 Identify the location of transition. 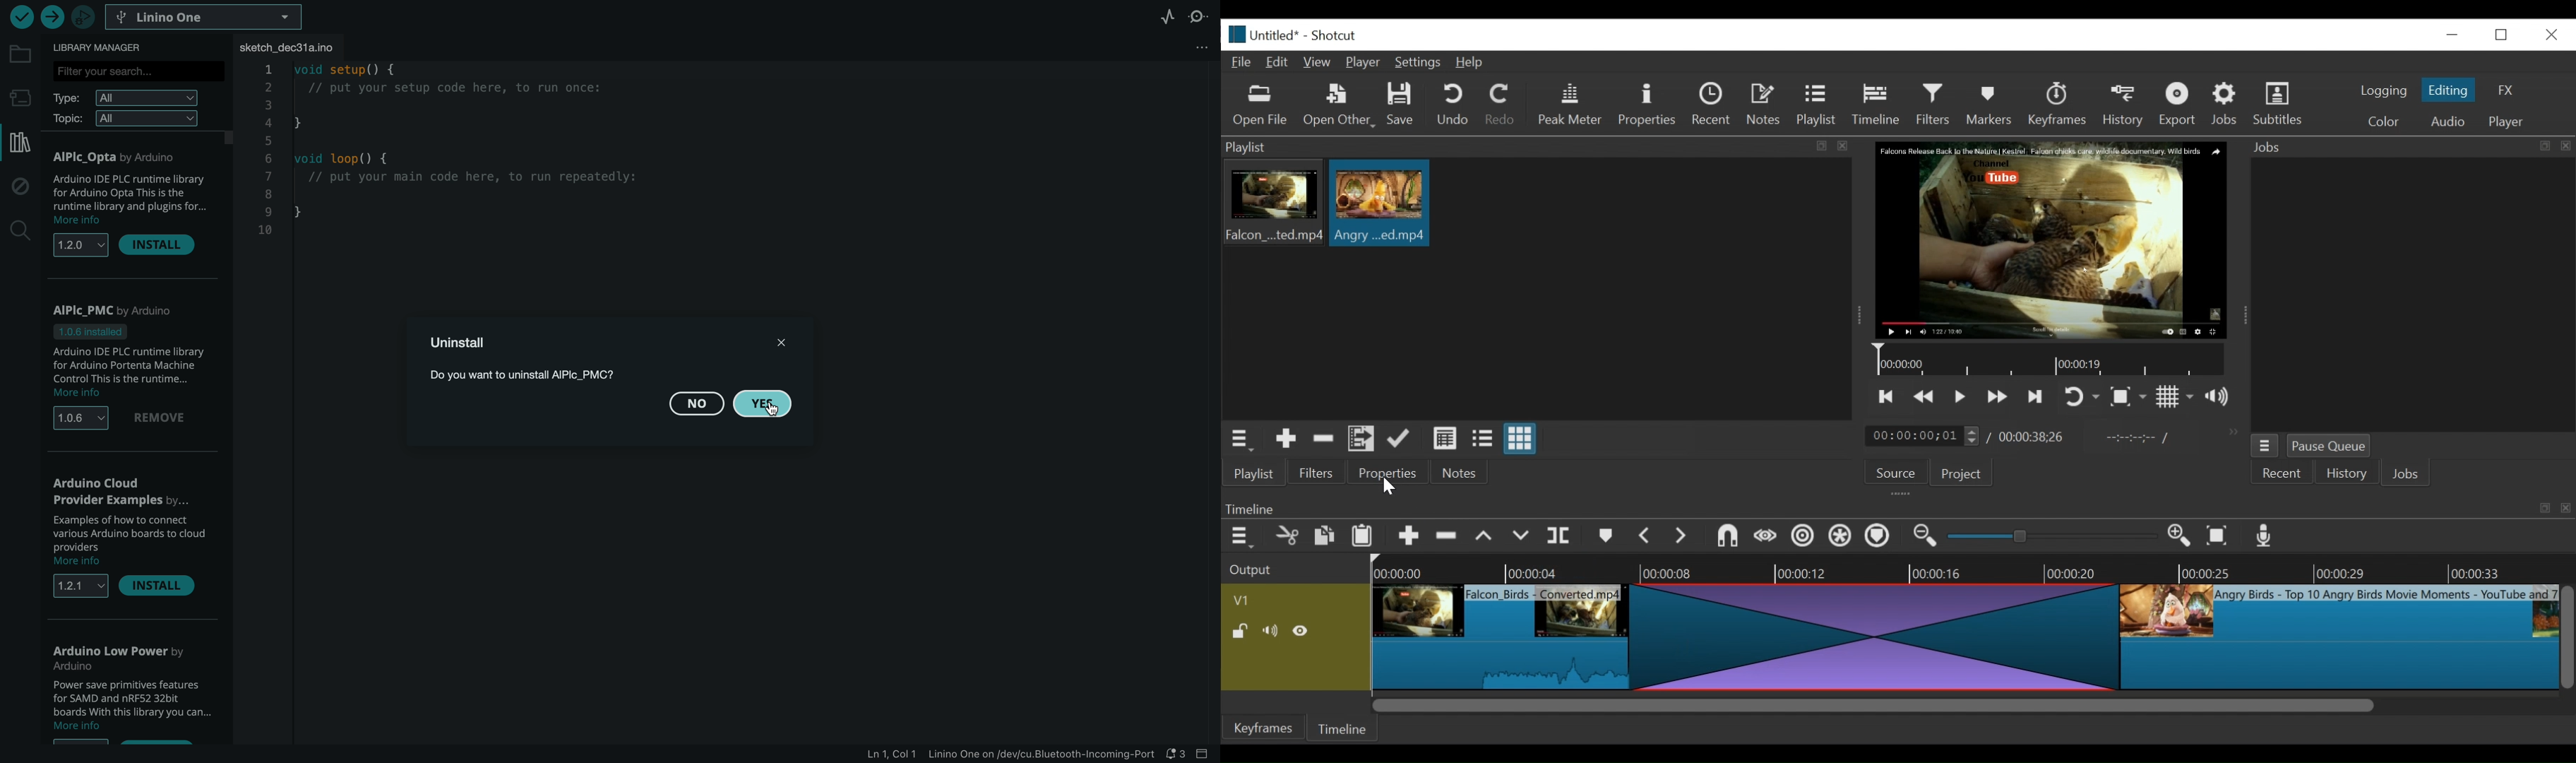
(1880, 635).